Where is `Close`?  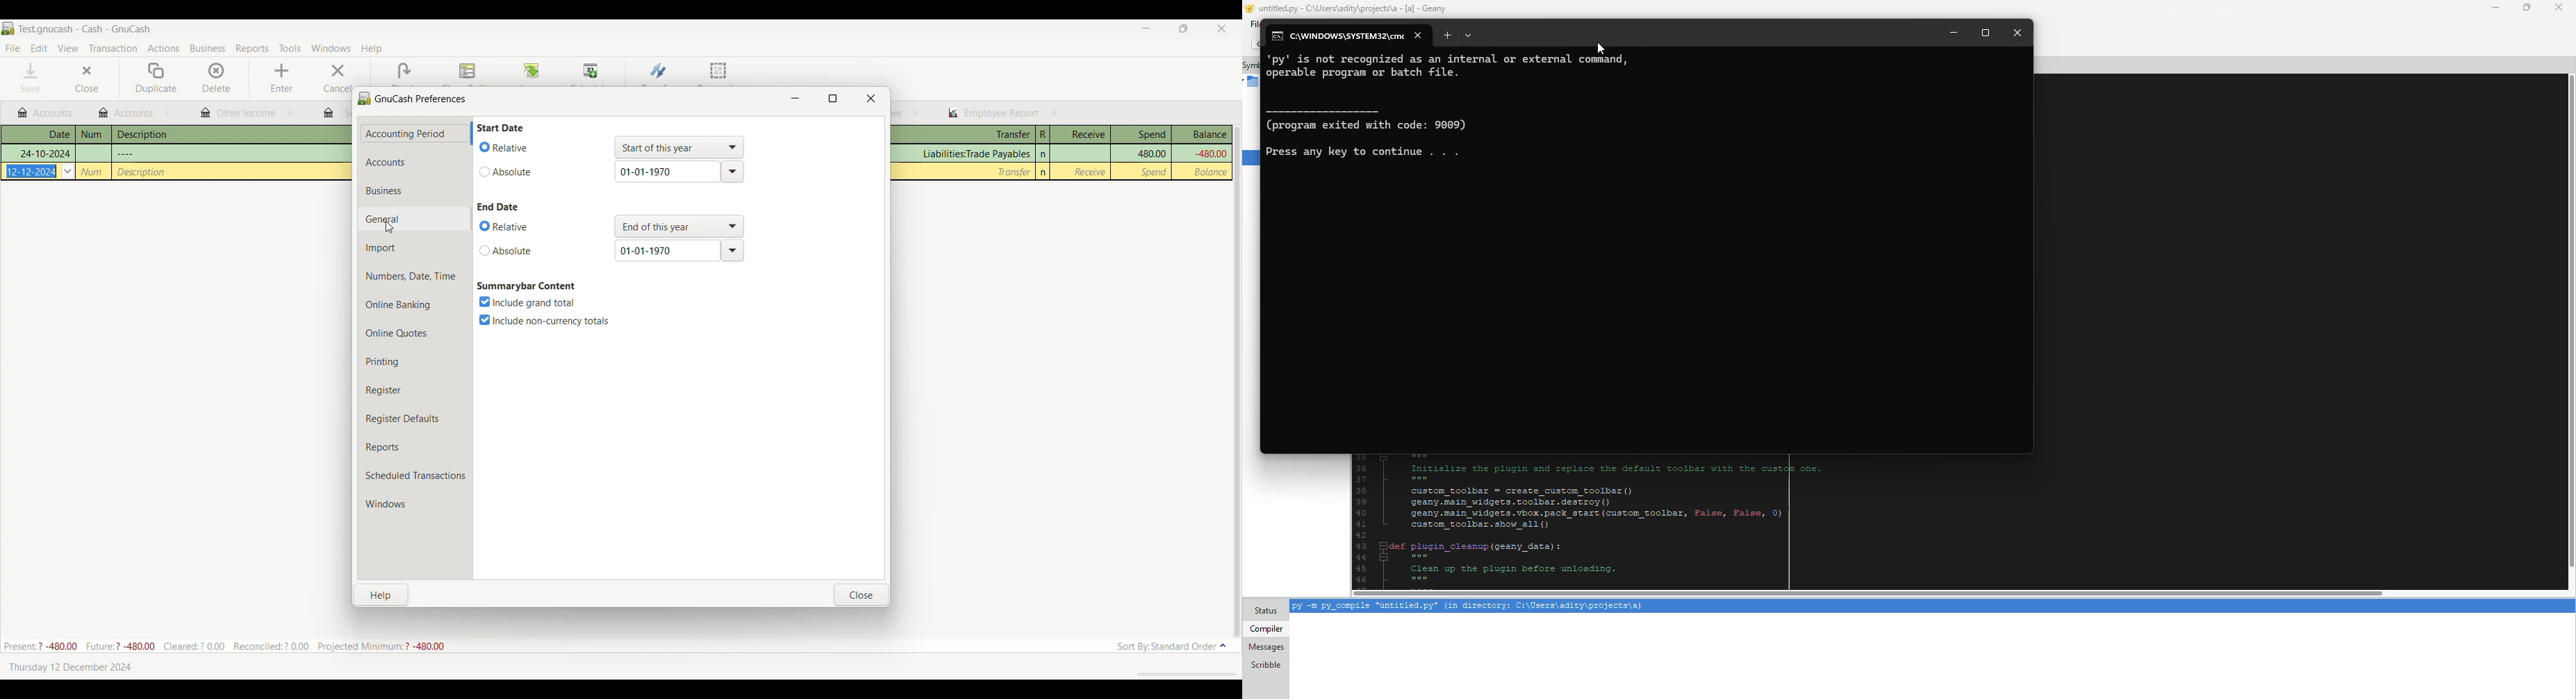
Close is located at coordinates (86, 78).